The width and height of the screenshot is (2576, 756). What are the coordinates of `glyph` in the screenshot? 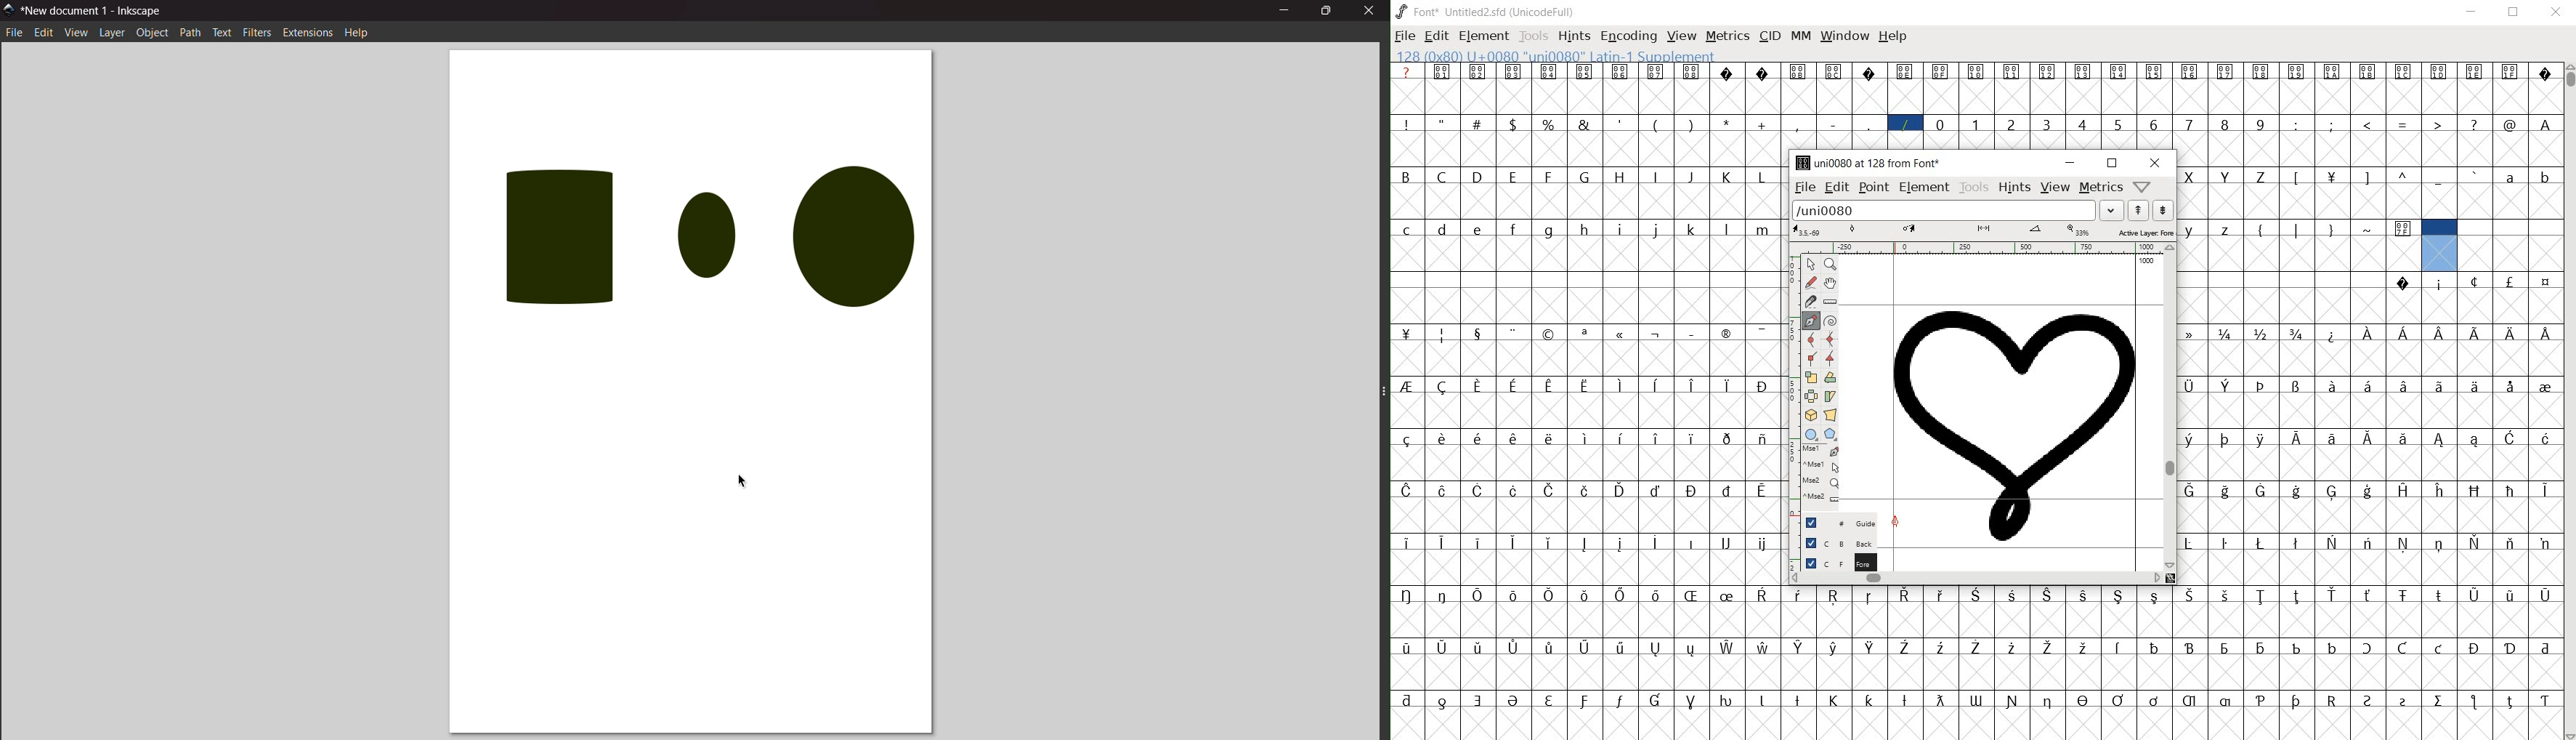 It's located at (1620, 490).